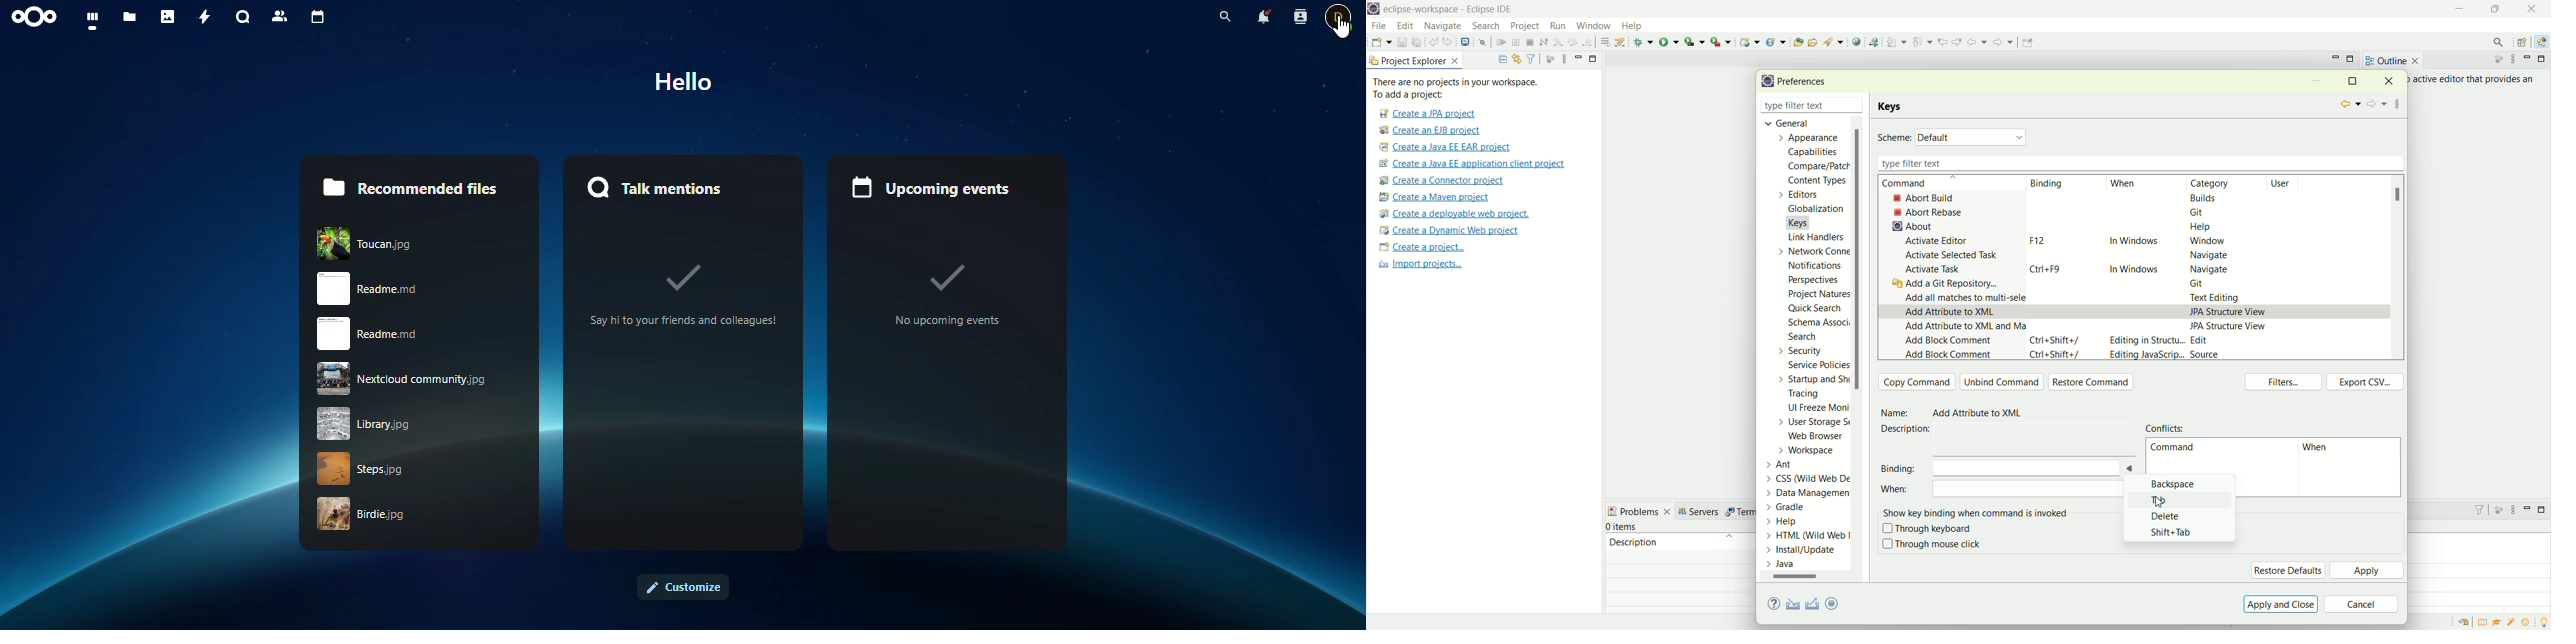 This screenshot has height=644, width=2576. What do you see at coordinates (1948, 342) in the screenshot?
I see `add block comment` at bounding box center [1948, 342].